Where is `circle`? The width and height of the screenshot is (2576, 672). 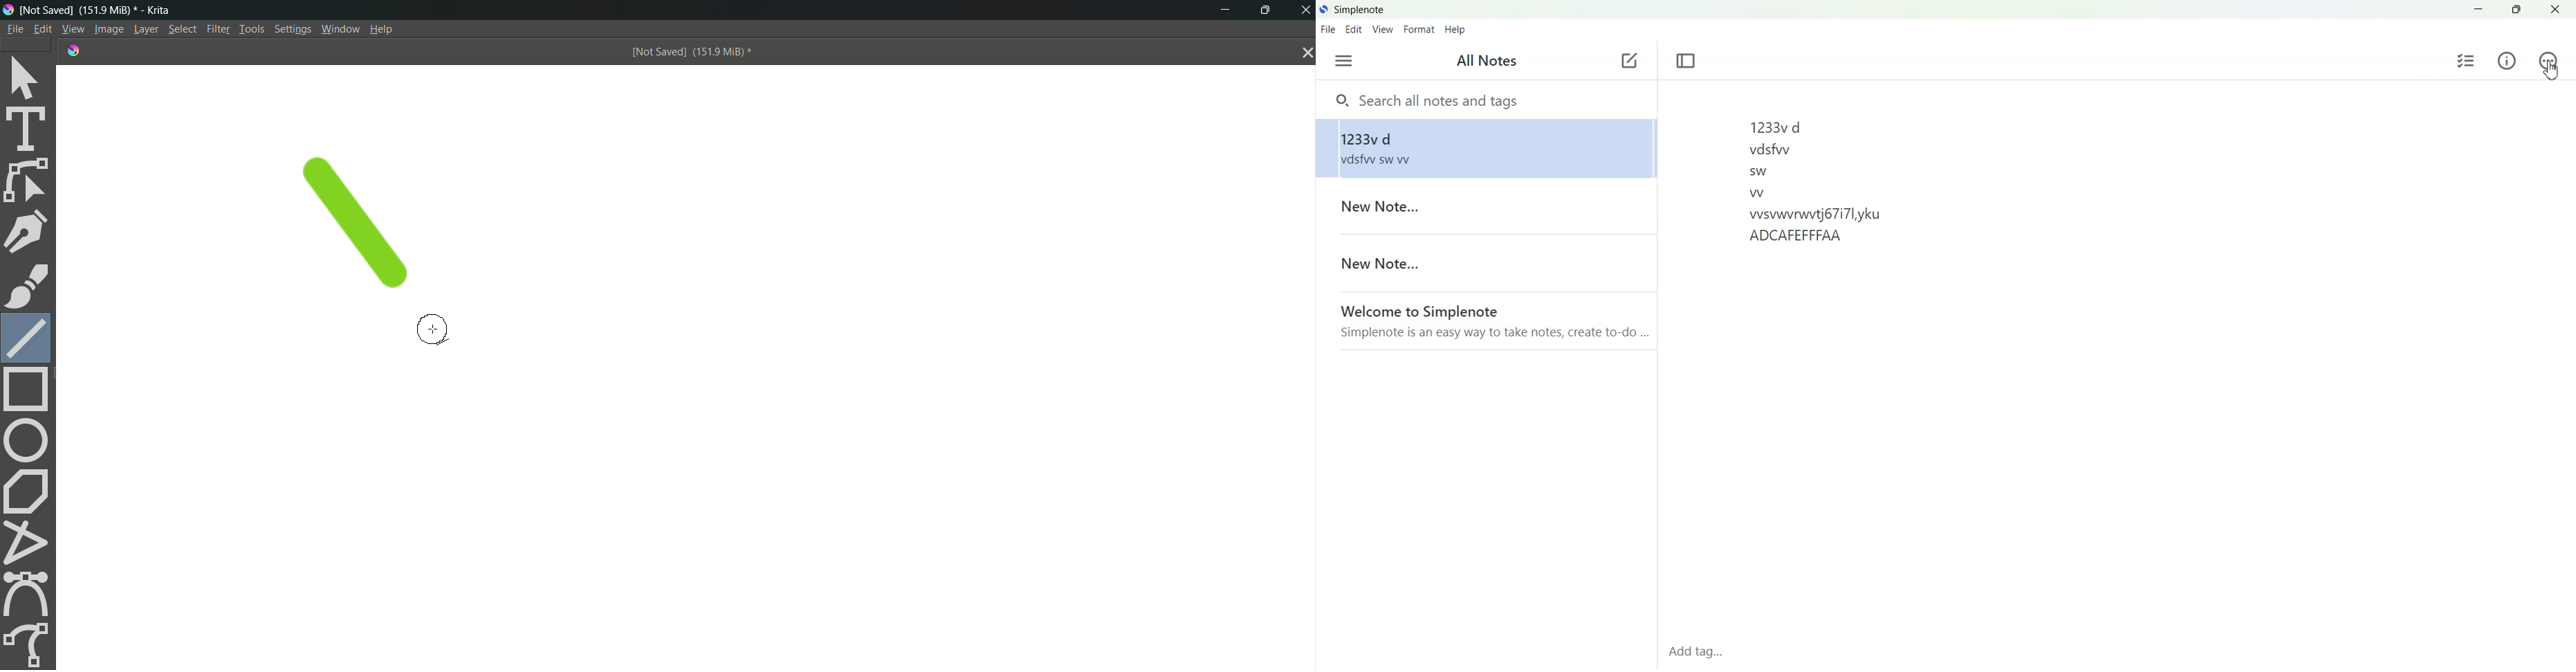
circle is located at coordinates (28, 440).